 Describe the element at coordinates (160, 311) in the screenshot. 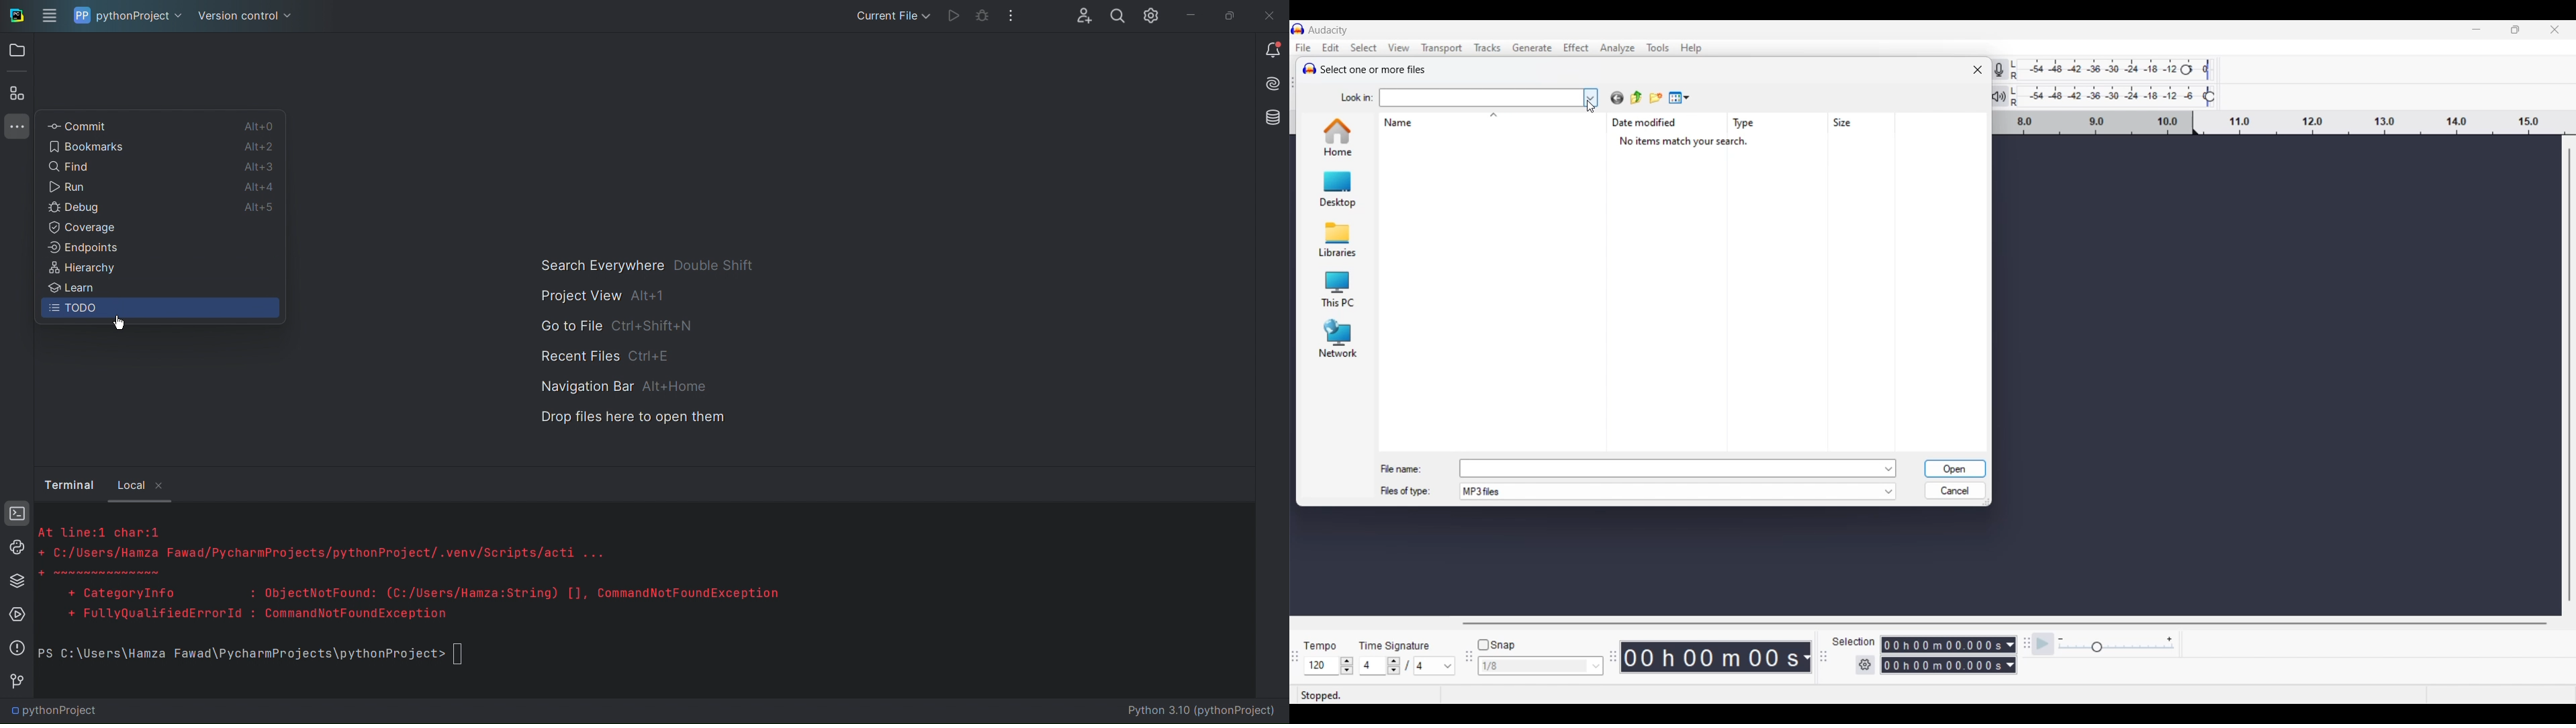

I see `Todo` at that location.